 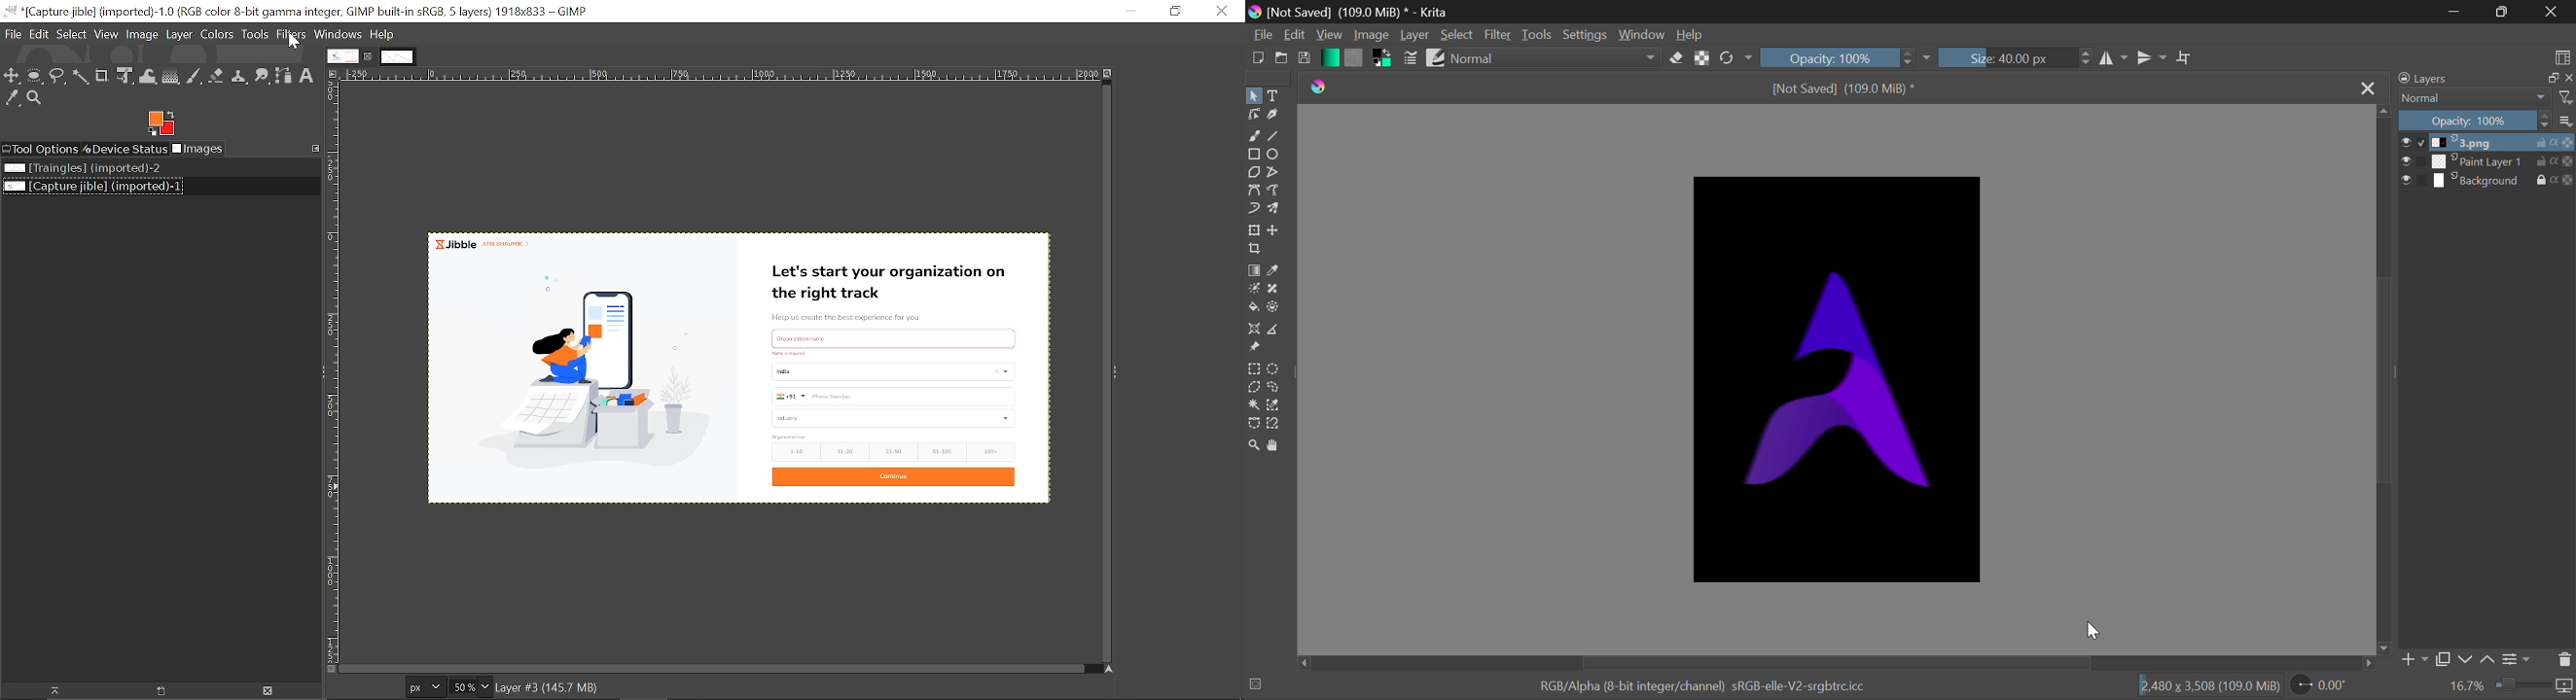 What do you see at coordinates (1837, 663) in the screenshot?
I see `Scroll Bar` at bounding box center [1837, 663].